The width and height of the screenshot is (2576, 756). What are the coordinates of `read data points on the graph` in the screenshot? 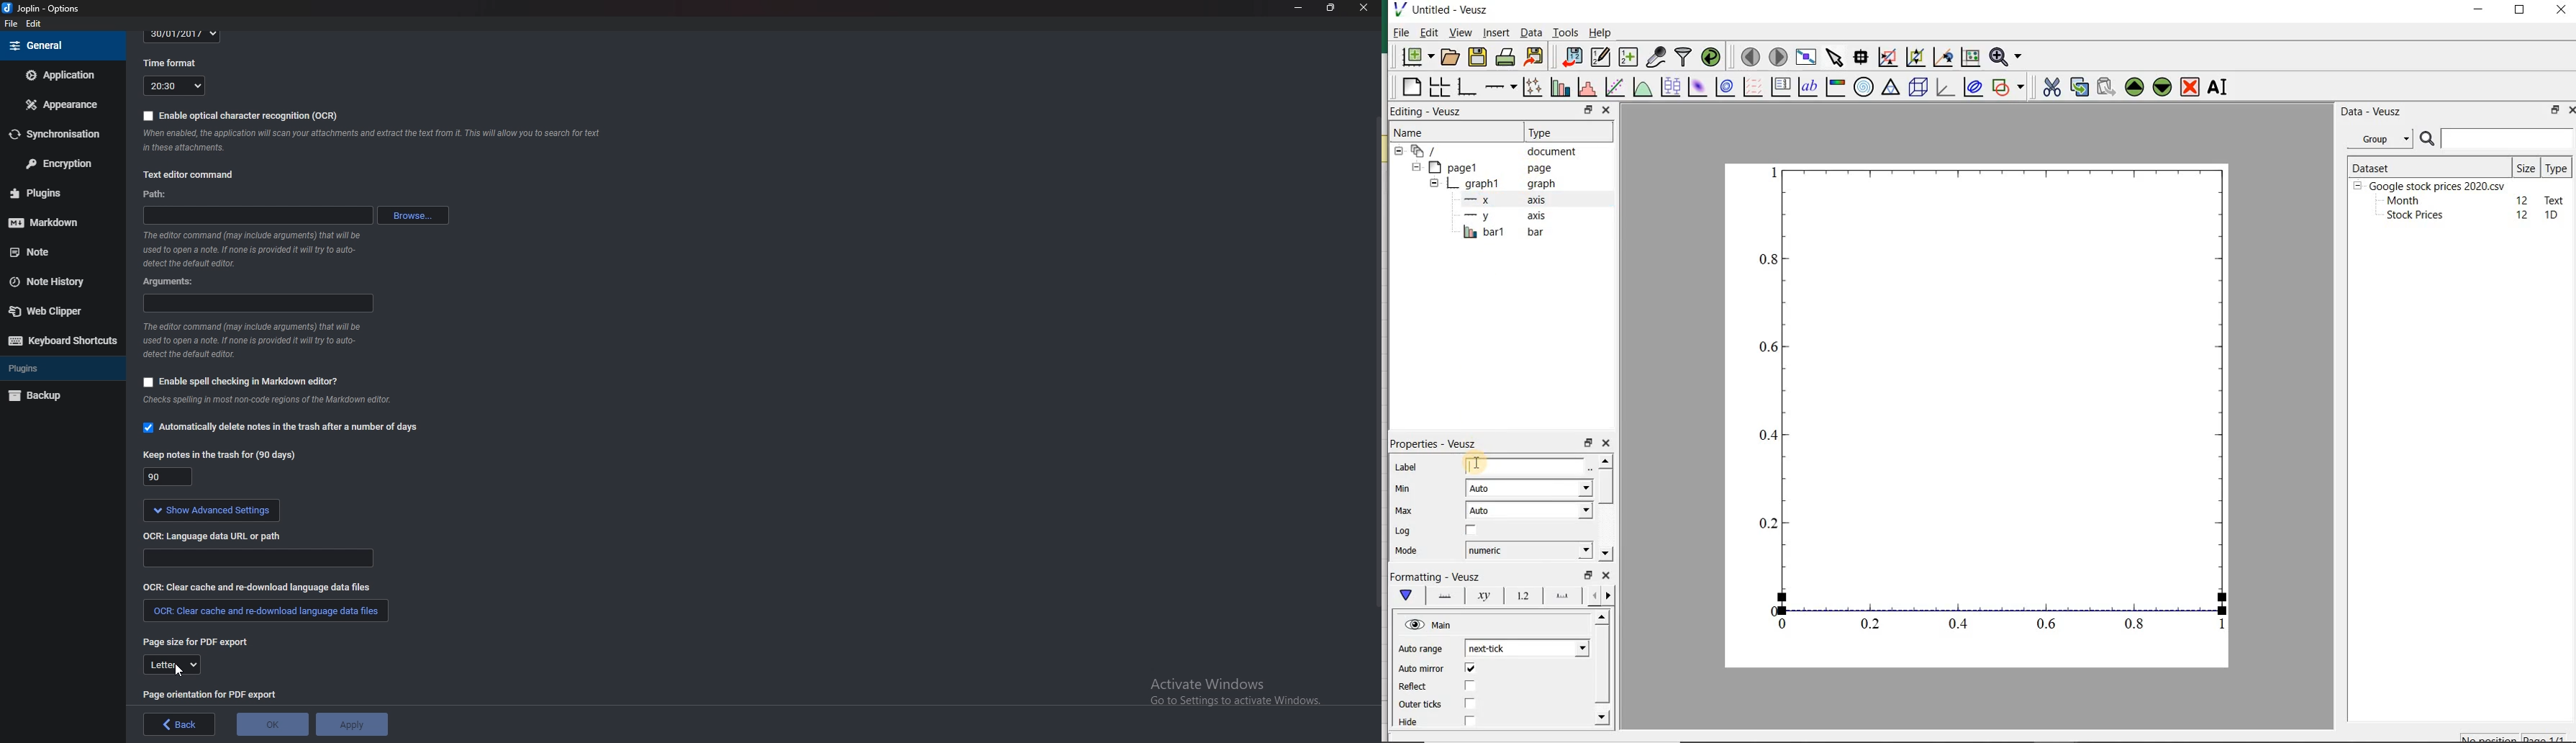 It's located at (1860, 58).